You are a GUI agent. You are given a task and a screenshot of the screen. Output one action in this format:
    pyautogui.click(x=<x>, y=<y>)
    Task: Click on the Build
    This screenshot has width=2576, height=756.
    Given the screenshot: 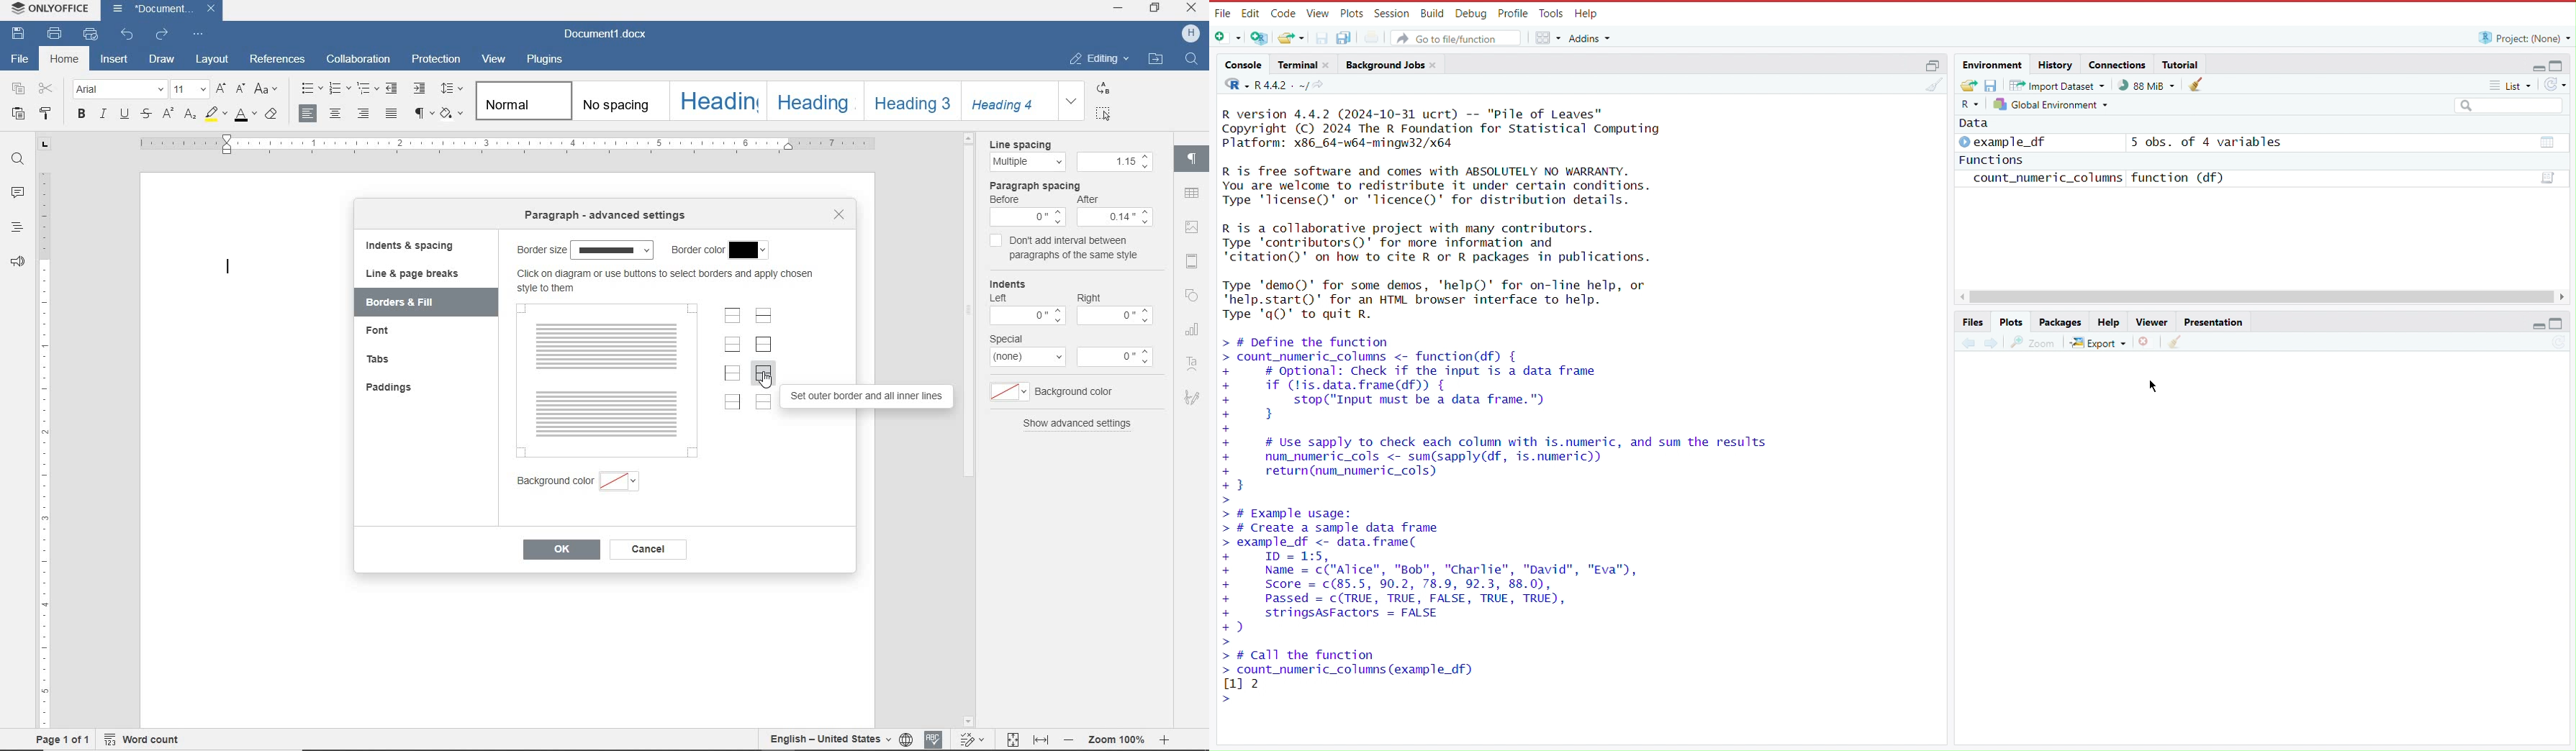 What is the action you would take?
    pyautogui.click(x=1432, y=12)
    